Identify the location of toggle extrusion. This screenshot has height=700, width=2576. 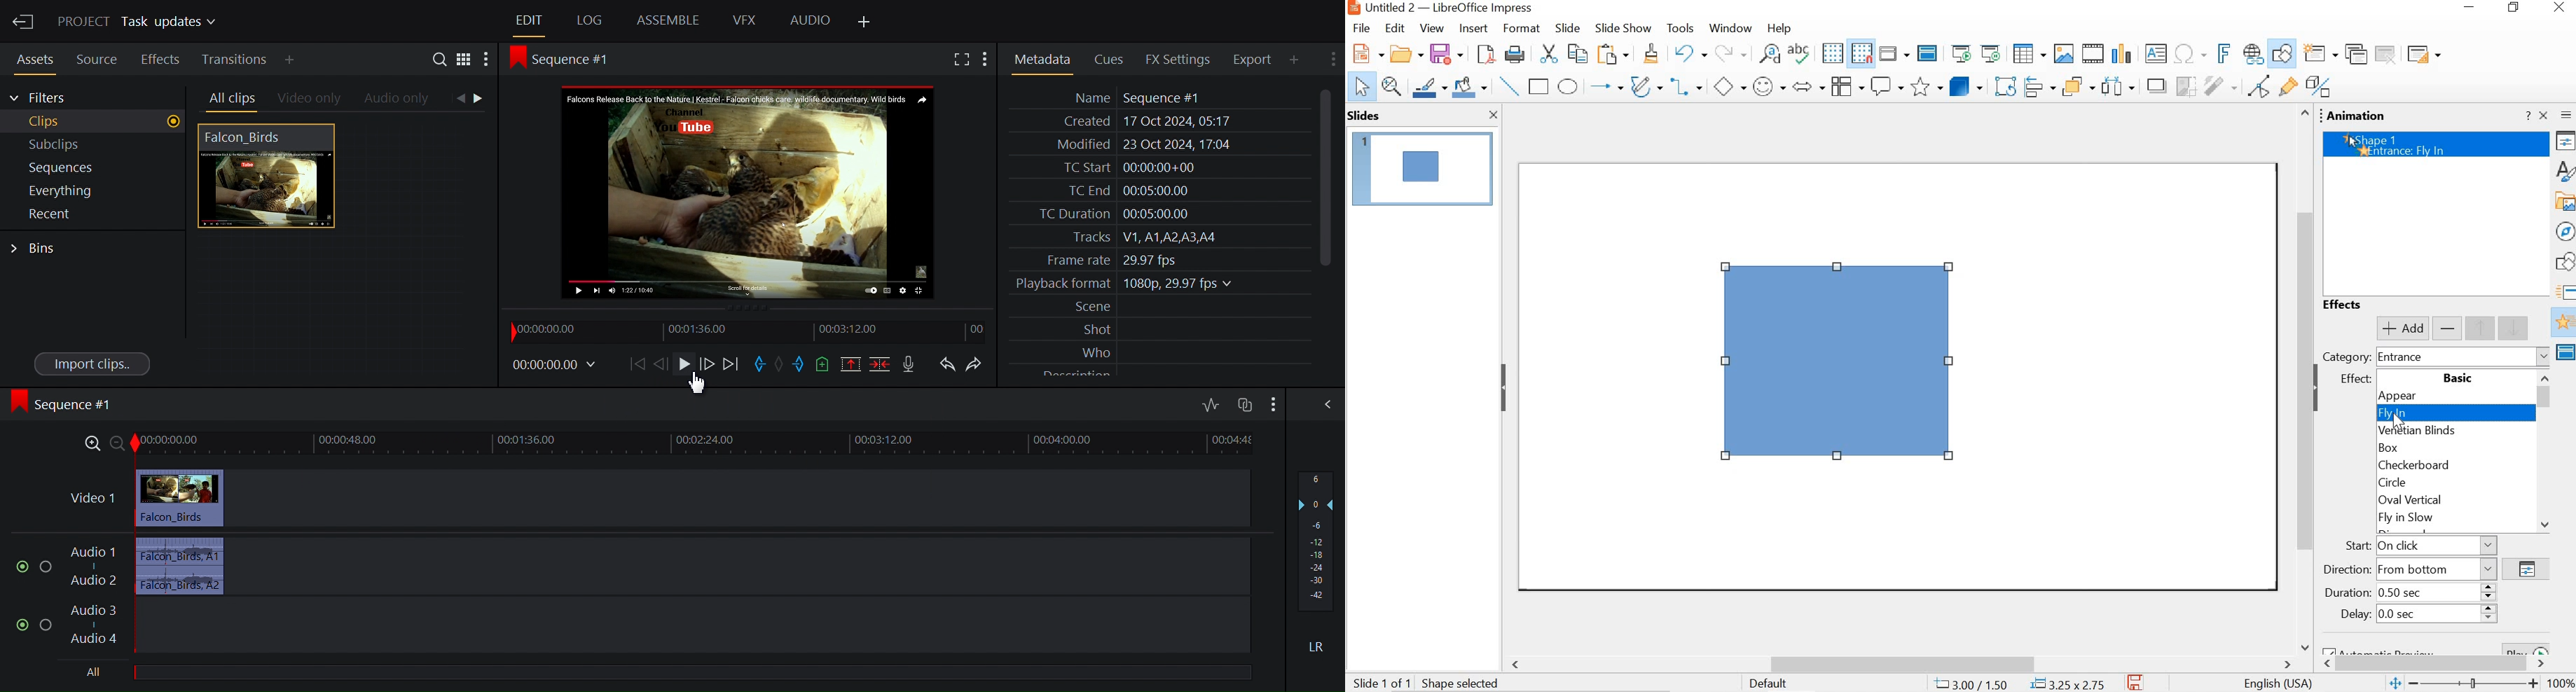
(2320, 87).